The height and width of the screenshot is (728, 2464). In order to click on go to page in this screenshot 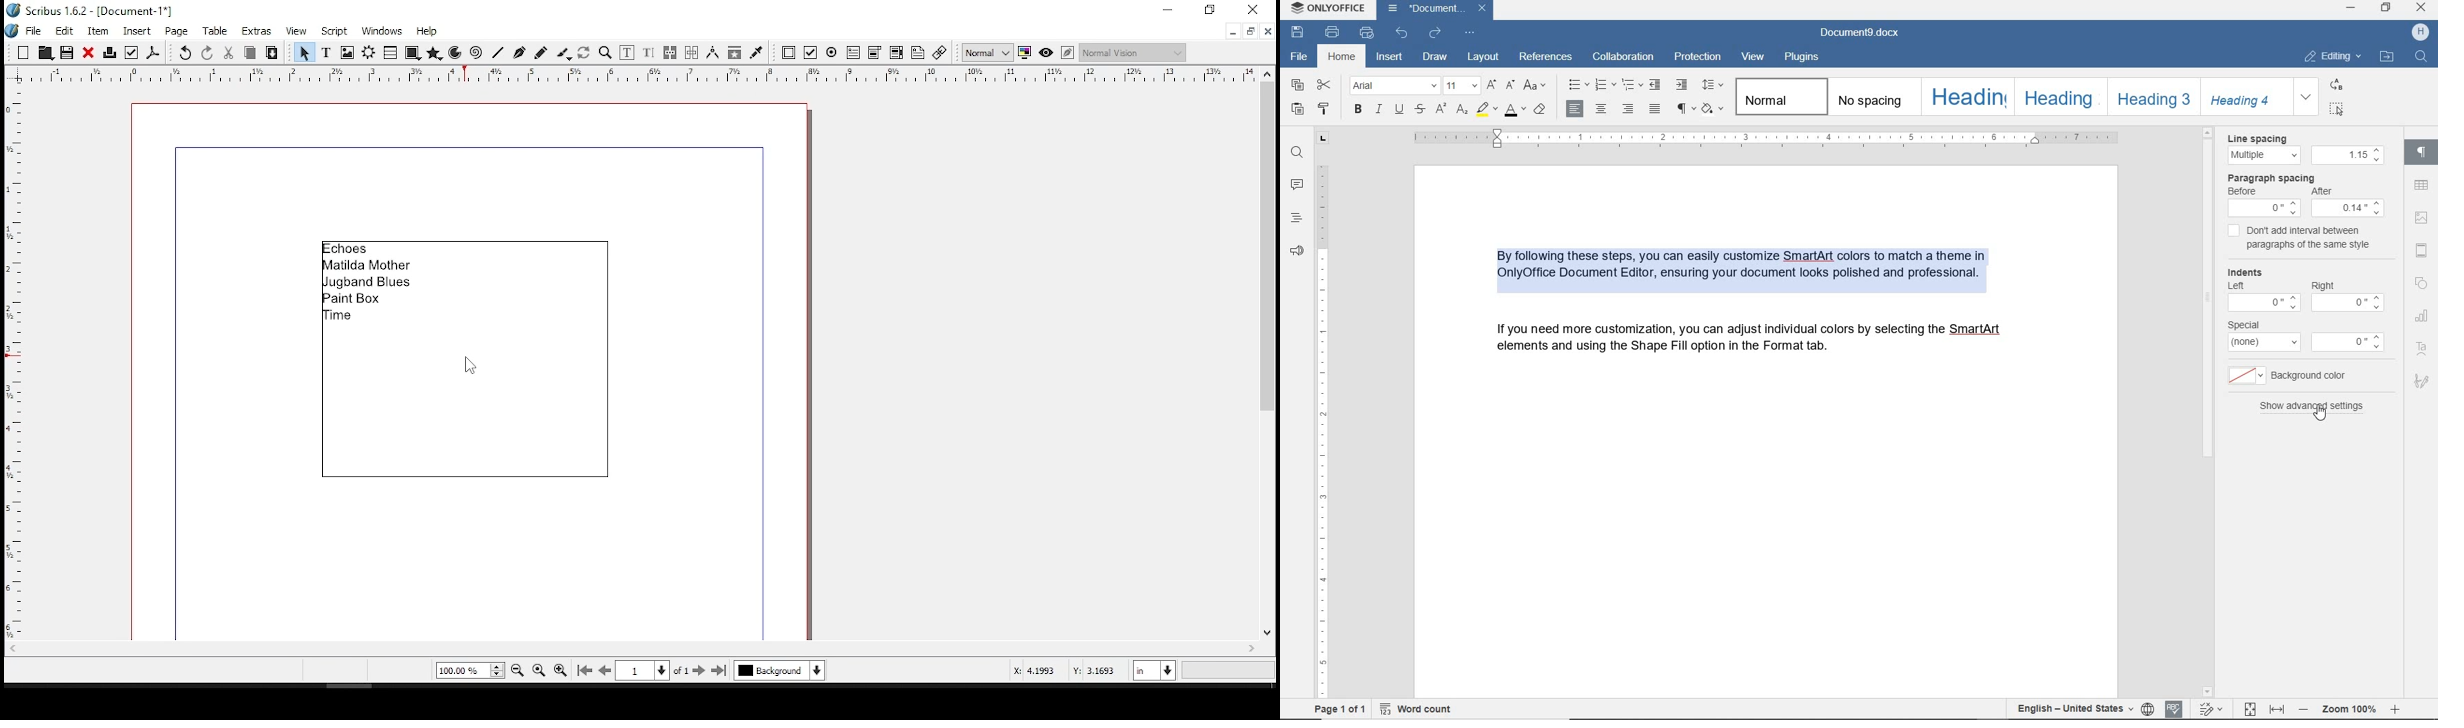, I will do `click(652, 670)`.